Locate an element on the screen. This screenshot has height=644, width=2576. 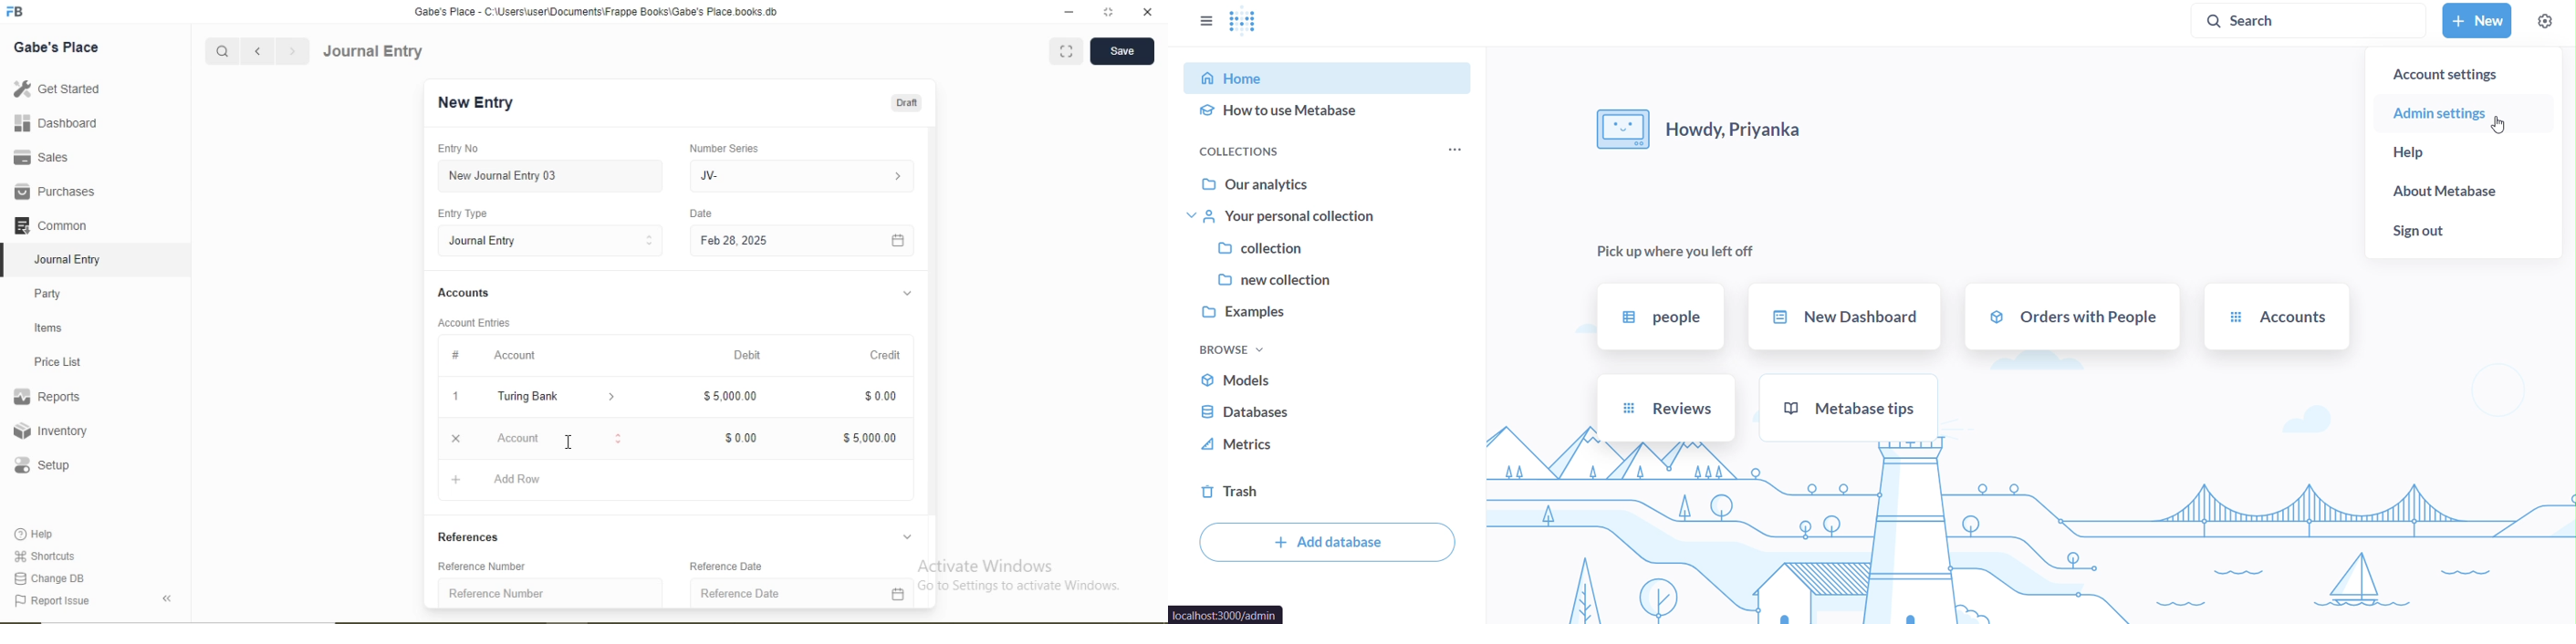
close is located at coordinates (1149, 12).